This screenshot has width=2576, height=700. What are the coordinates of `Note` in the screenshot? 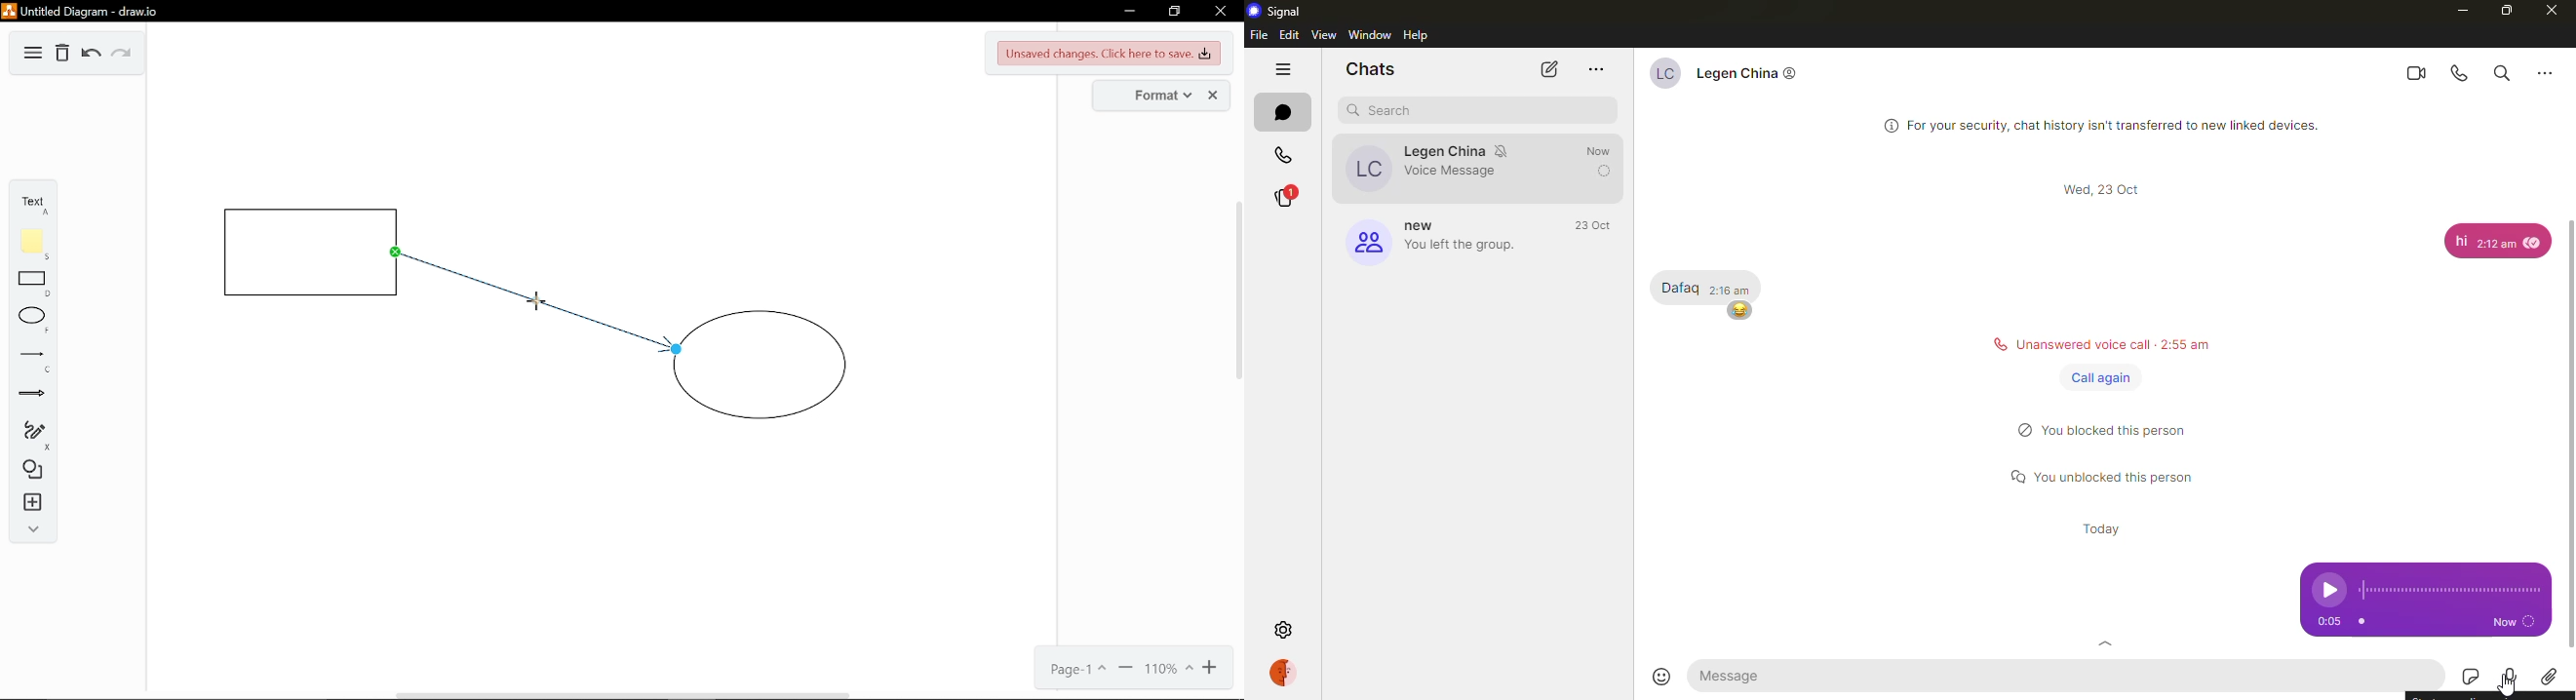 It's located at (32, 241).